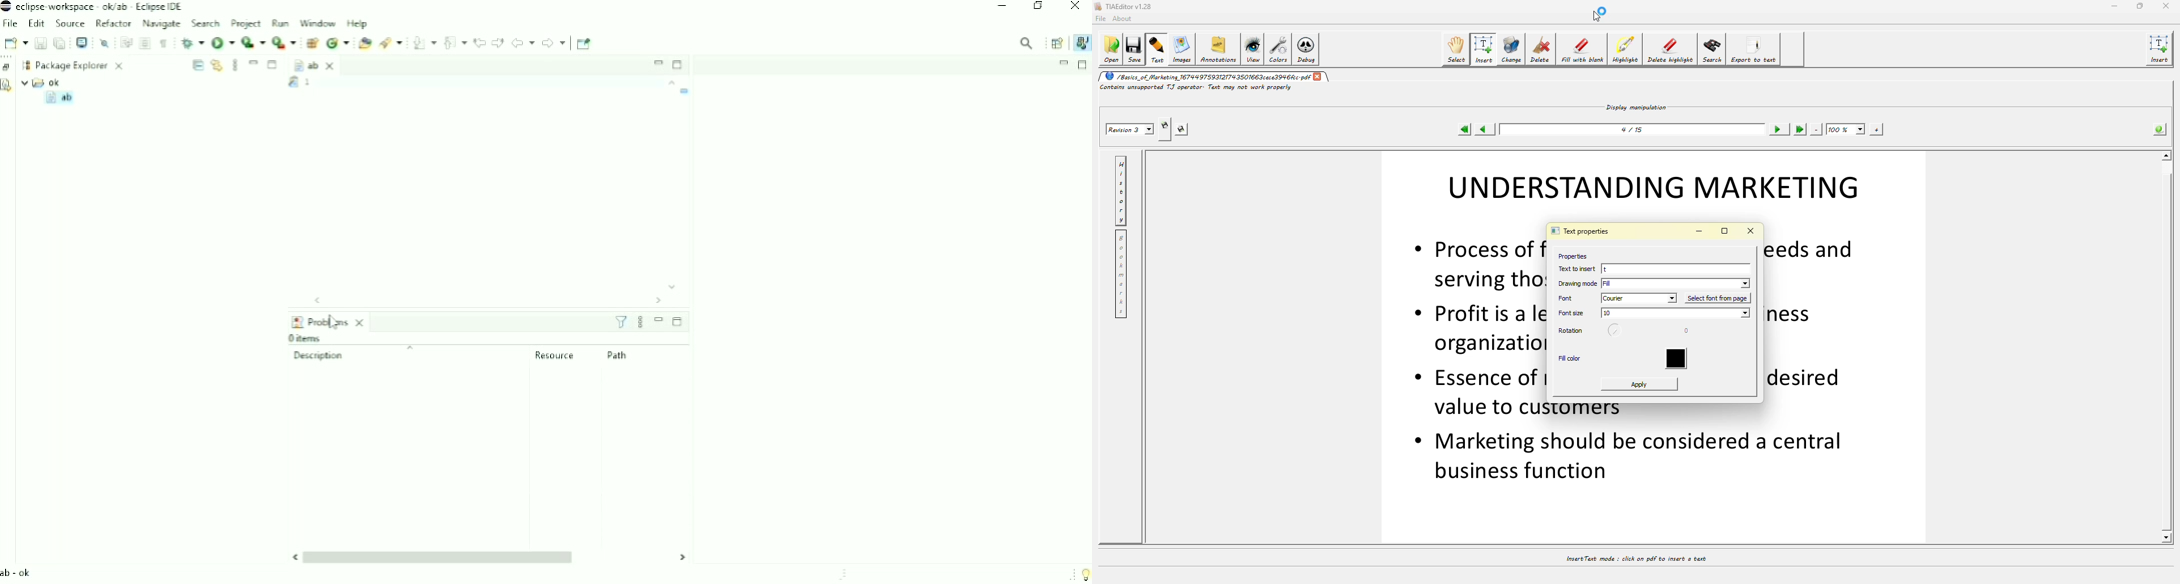 The height and width of the screenshot is (588, 2184). What do you see at coordinates (310, 338) in the screenshot?
I see `0 items` at bounding box center [310, 338].